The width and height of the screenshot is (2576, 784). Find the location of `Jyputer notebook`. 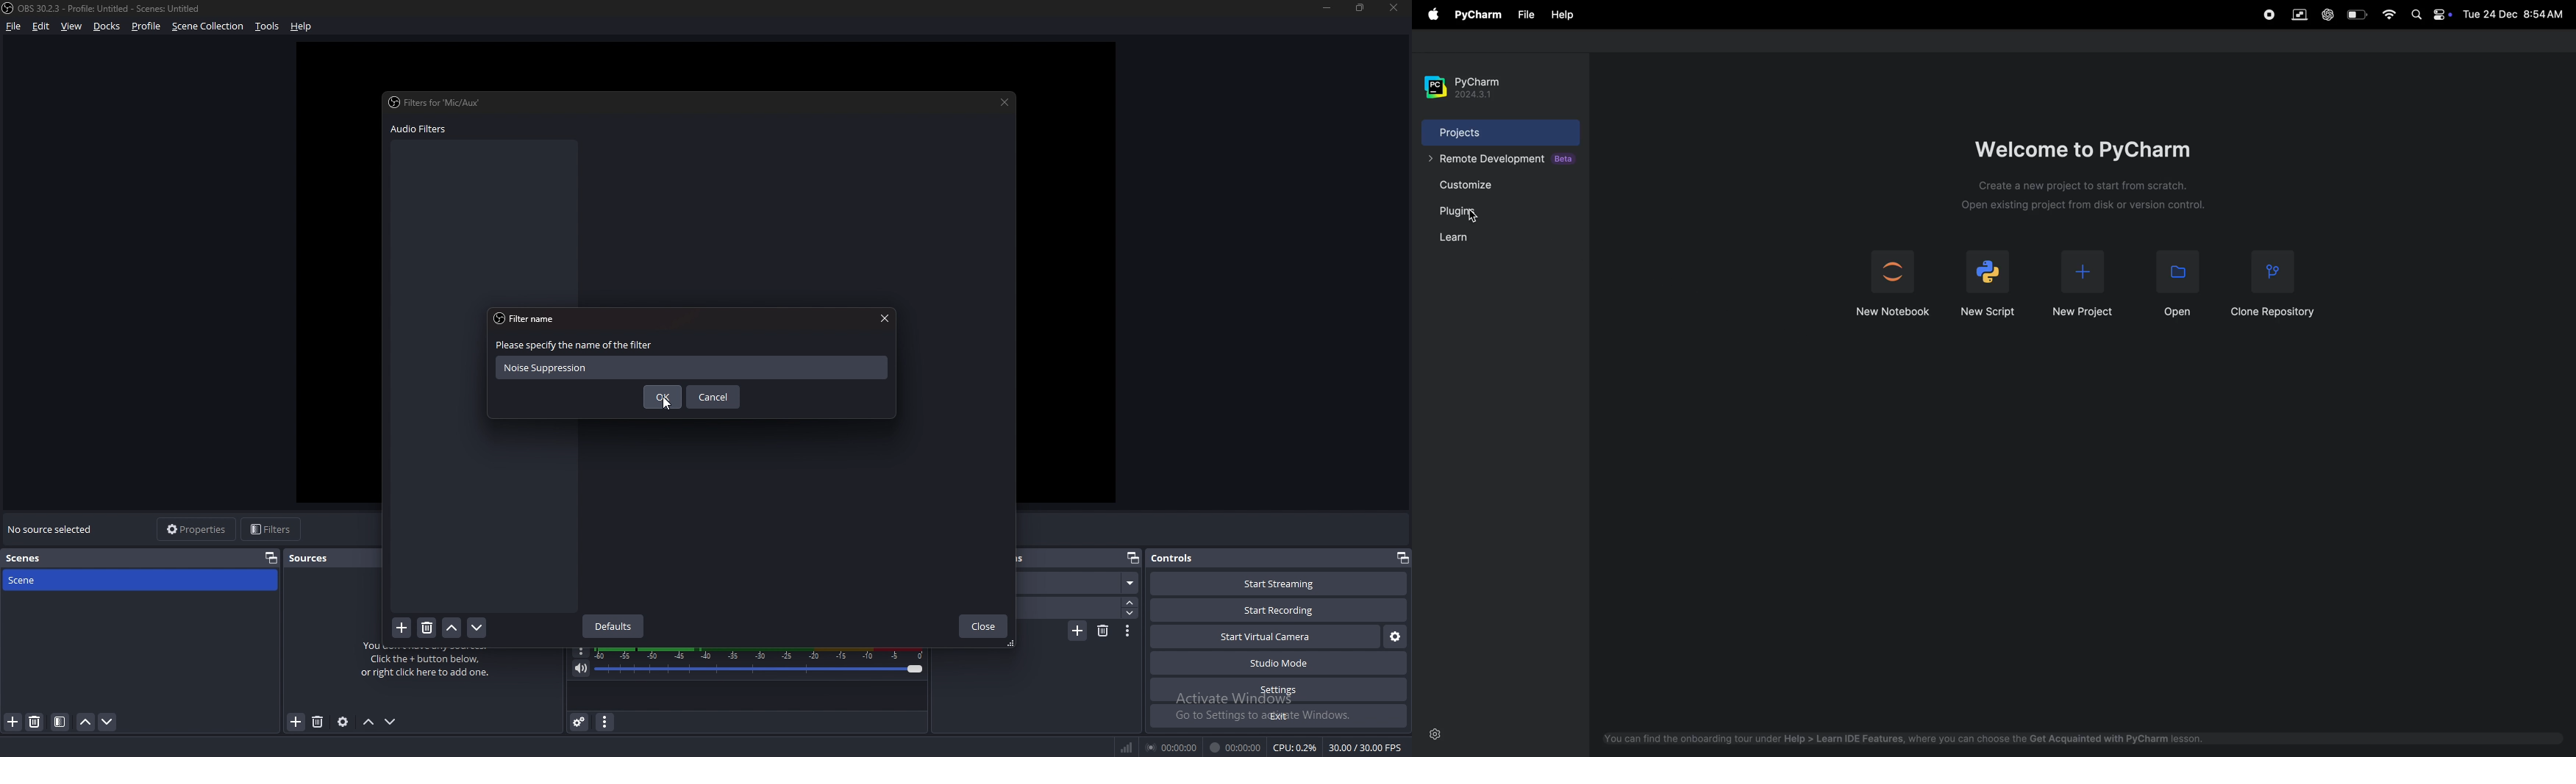

Jyputer notebook is located at coordinates (1894, 281).